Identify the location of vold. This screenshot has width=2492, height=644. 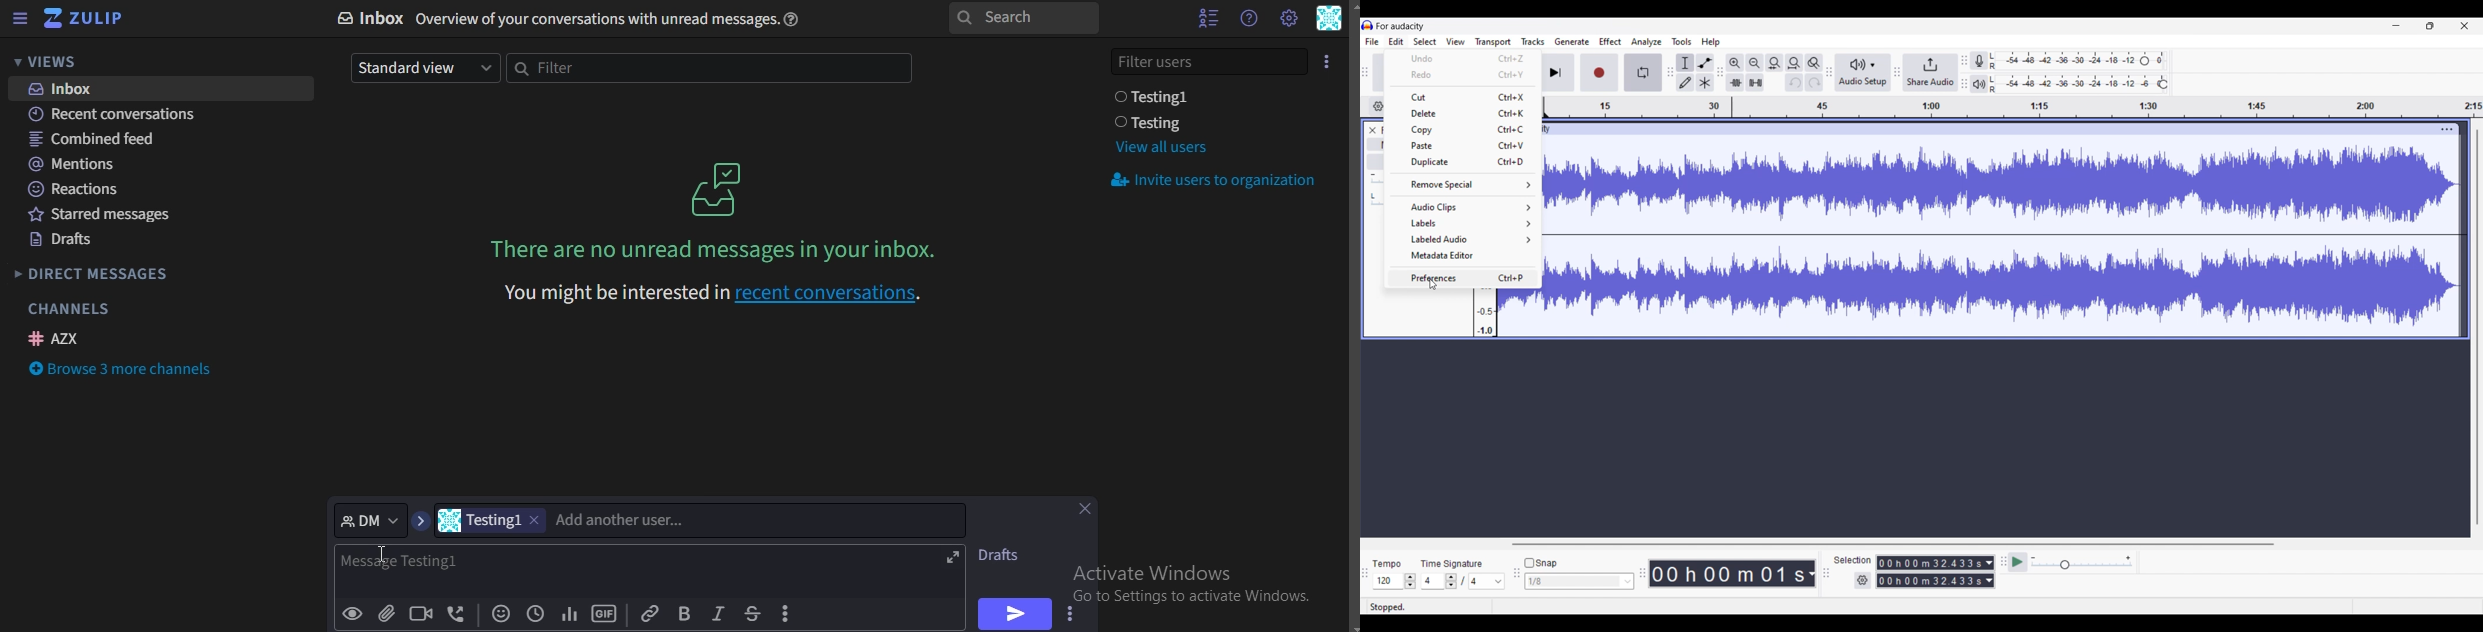
(684, 613).